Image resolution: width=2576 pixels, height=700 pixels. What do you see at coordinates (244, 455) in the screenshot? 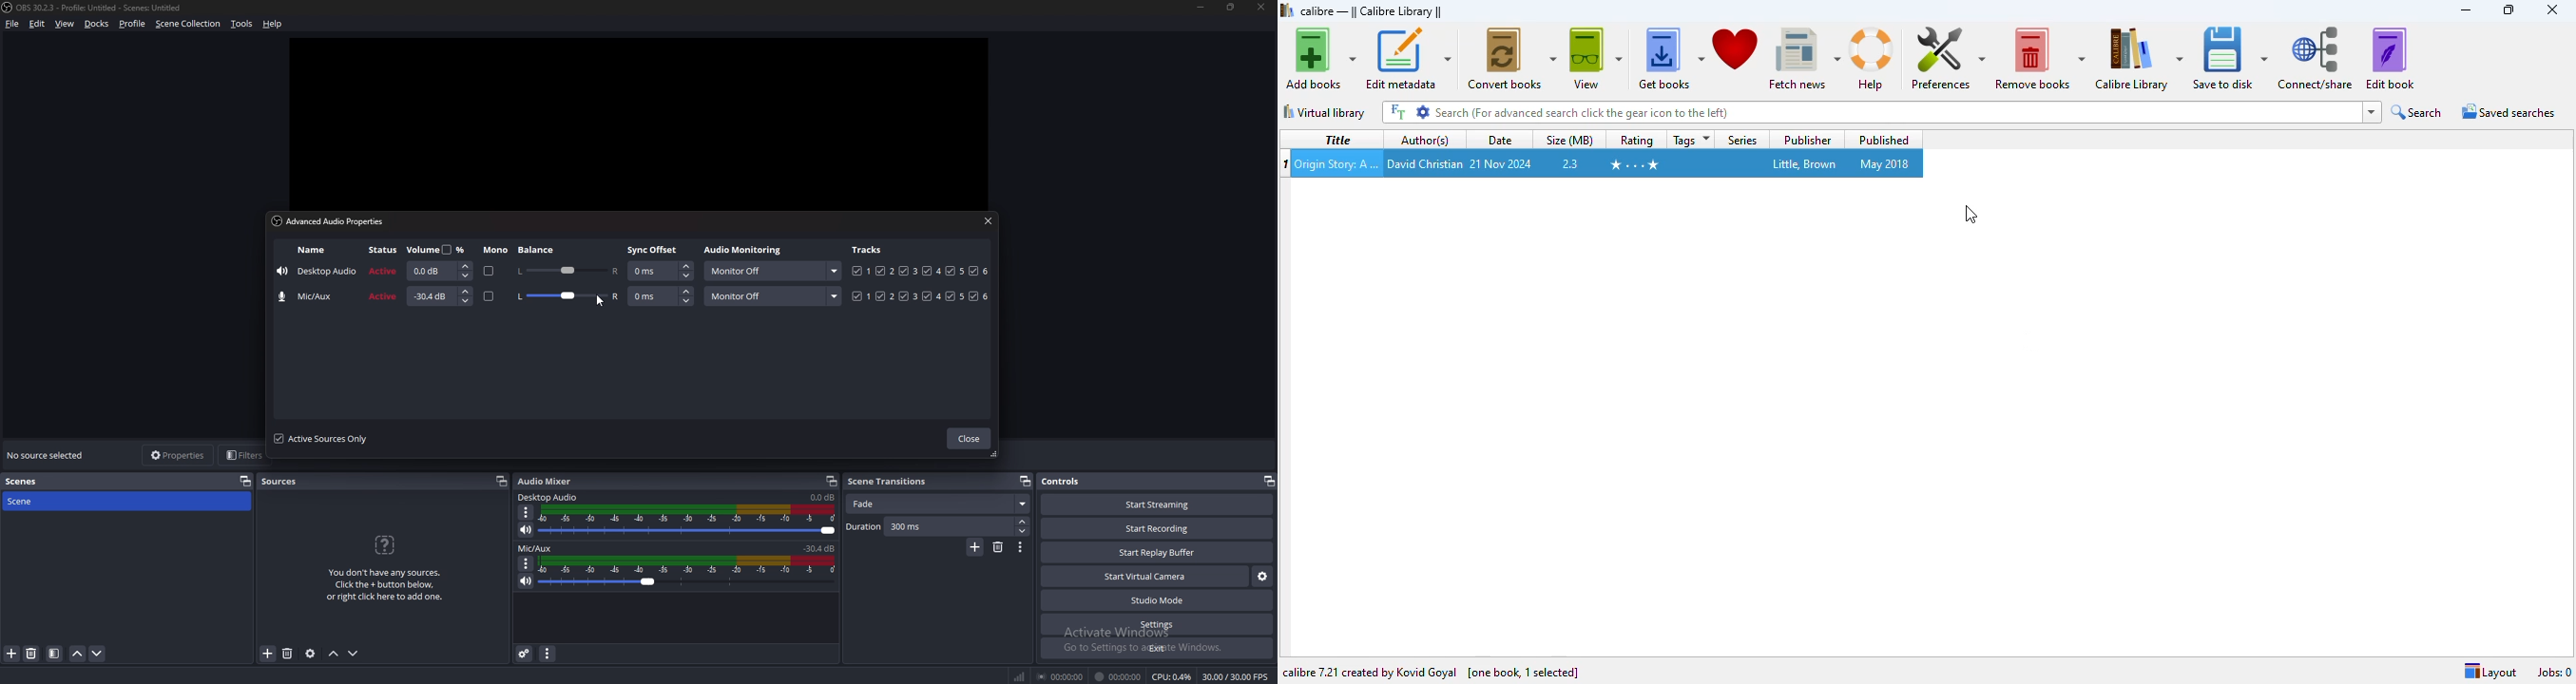
I see `filters` at bounding box center [244, 455].